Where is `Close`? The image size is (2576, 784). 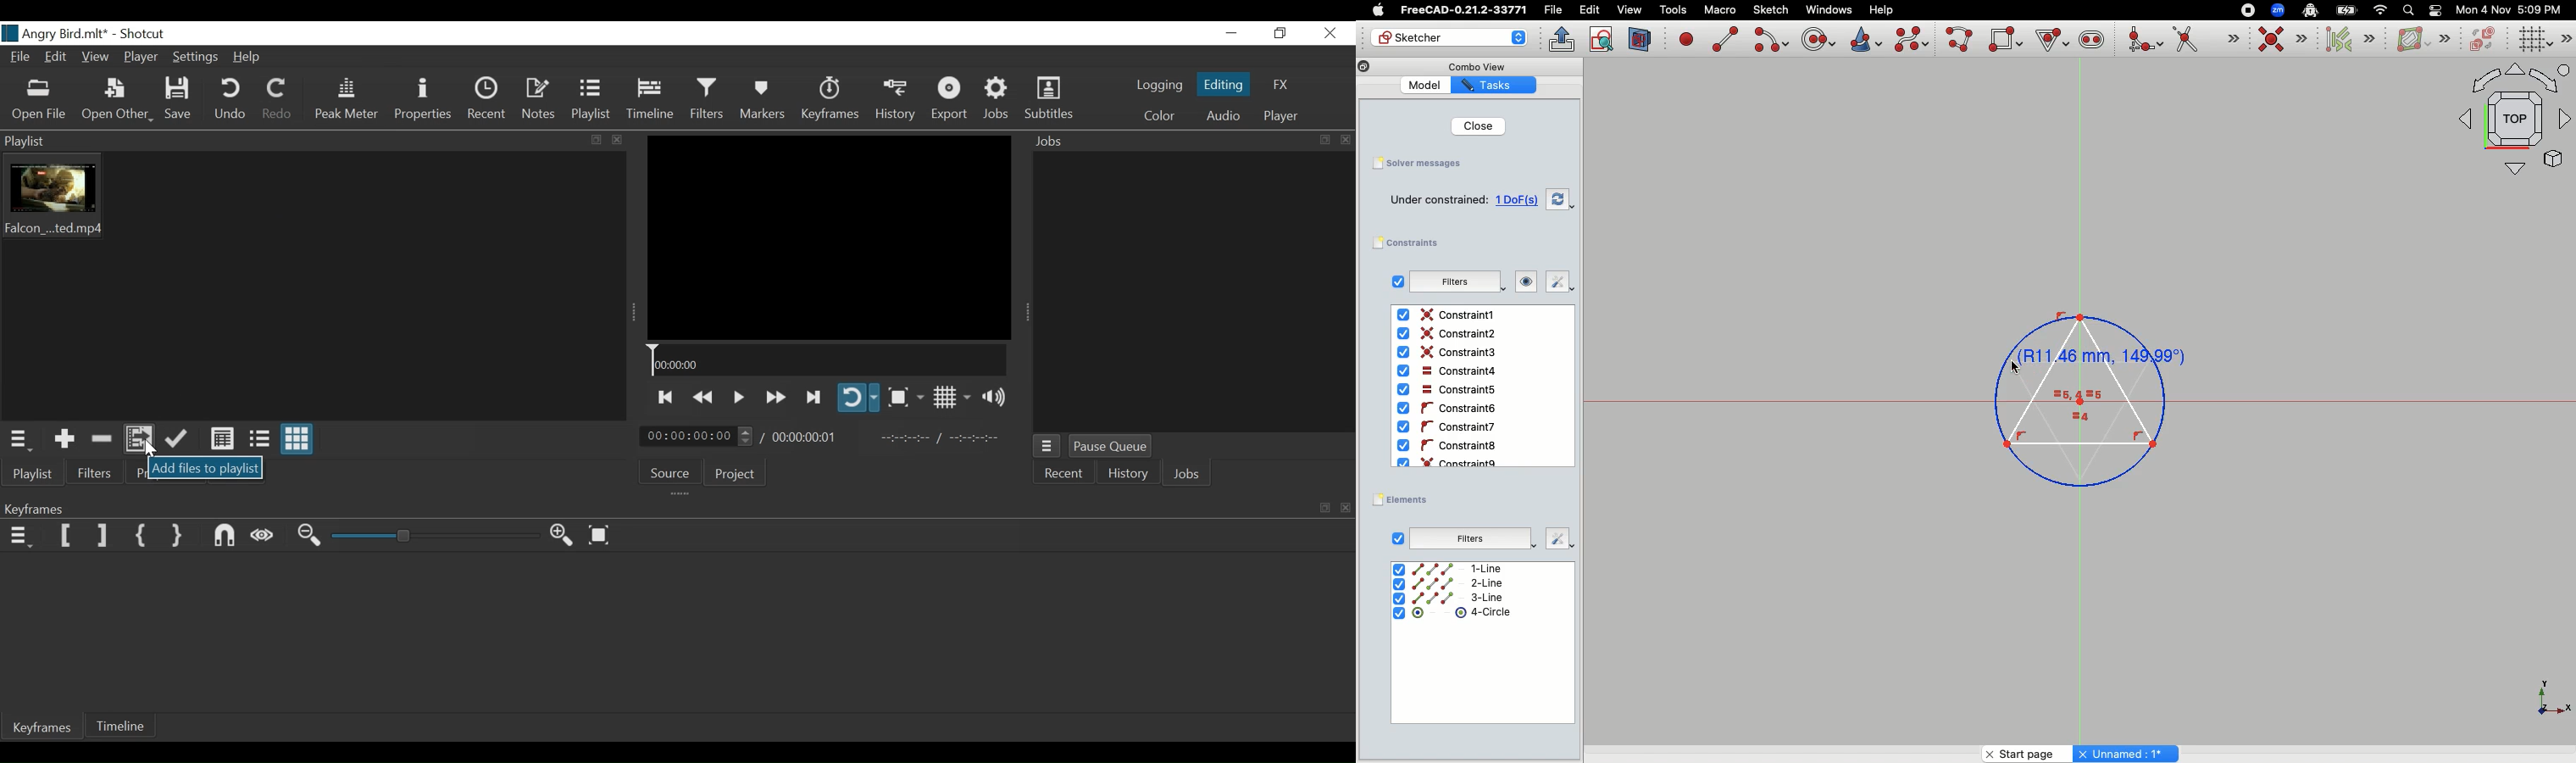
Close is located at coordinates (1474, 125).